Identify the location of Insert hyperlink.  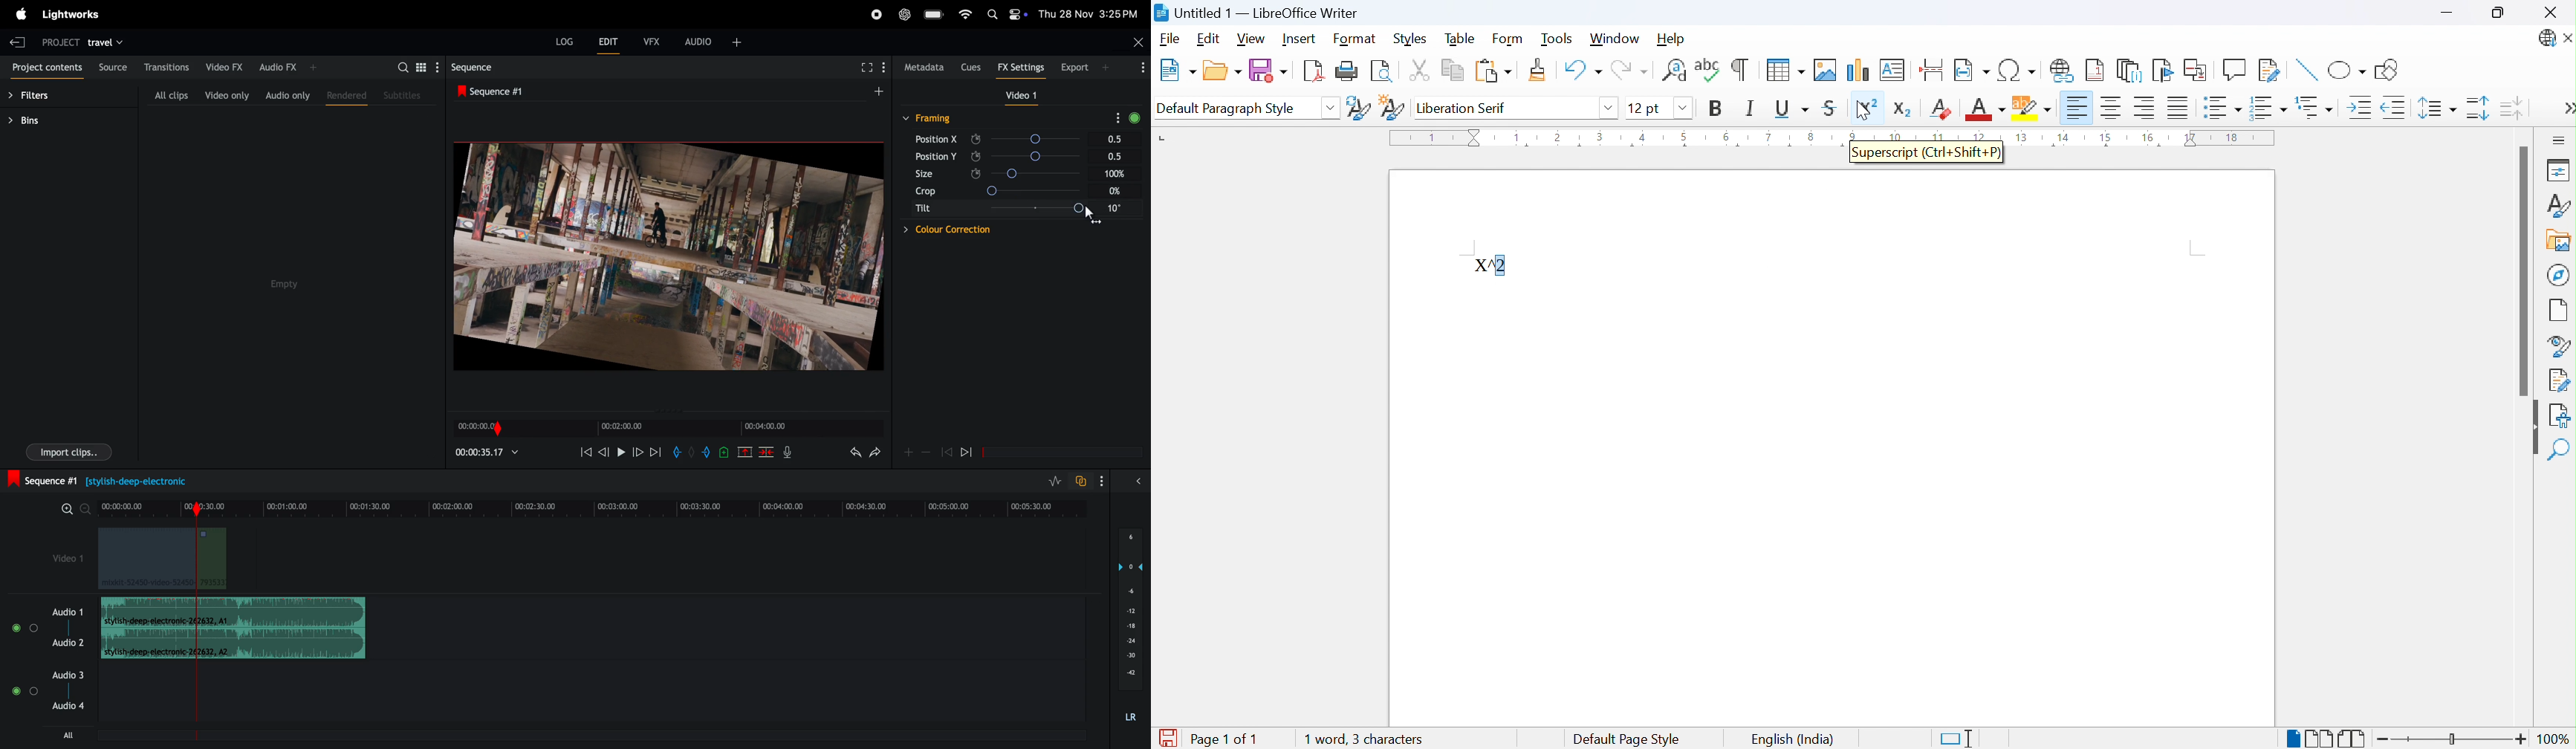
(2066, 71).